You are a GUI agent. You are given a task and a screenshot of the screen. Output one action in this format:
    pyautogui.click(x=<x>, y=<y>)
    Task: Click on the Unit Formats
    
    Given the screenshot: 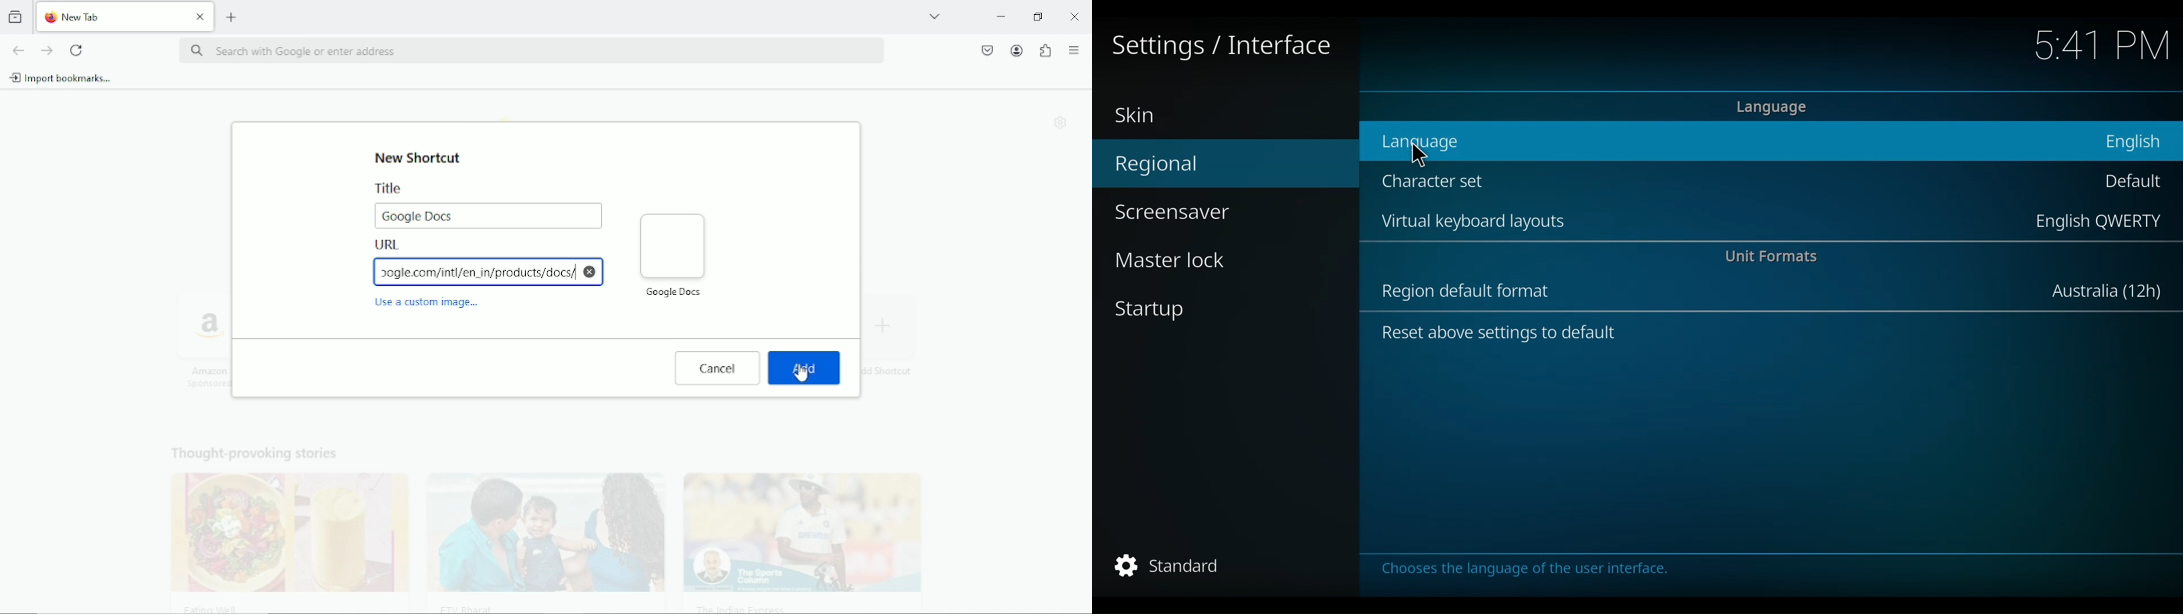 What is the action you would take?
    pyautogui.click(x=1784, y=258)
    